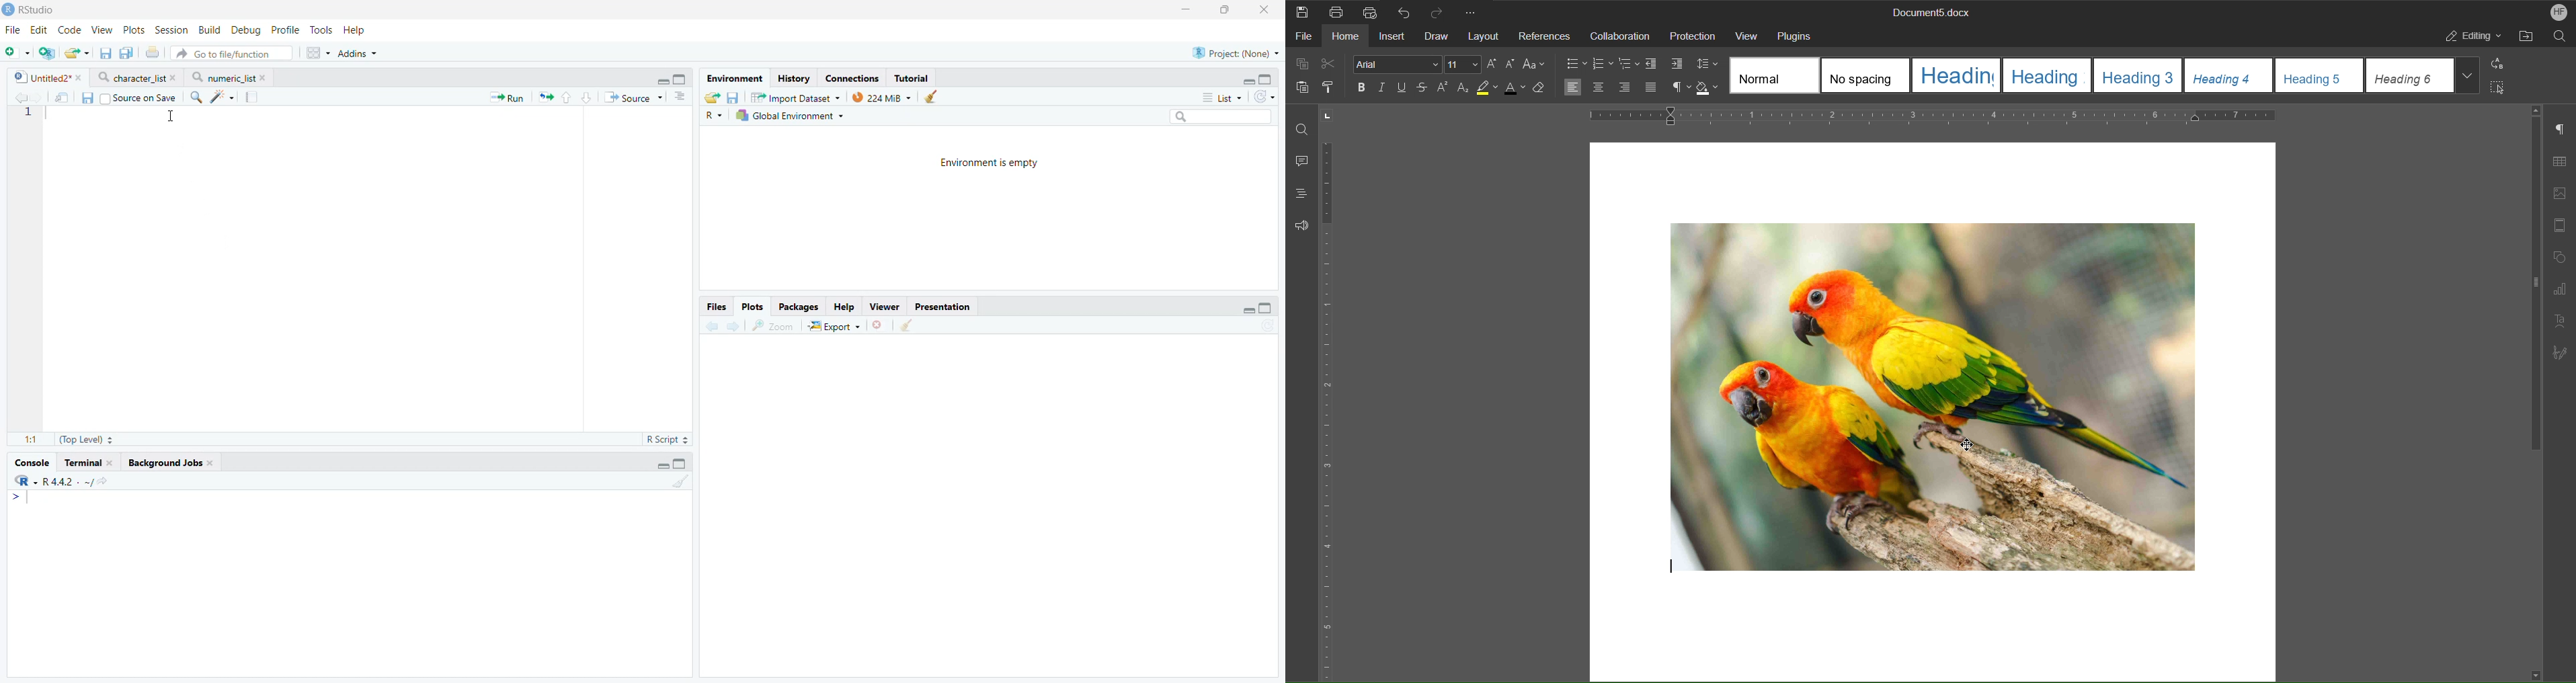  What do you see at coordinates (1536, 65) in the screenshot?
I see `Text Case` at bounding box center [1536, 65].